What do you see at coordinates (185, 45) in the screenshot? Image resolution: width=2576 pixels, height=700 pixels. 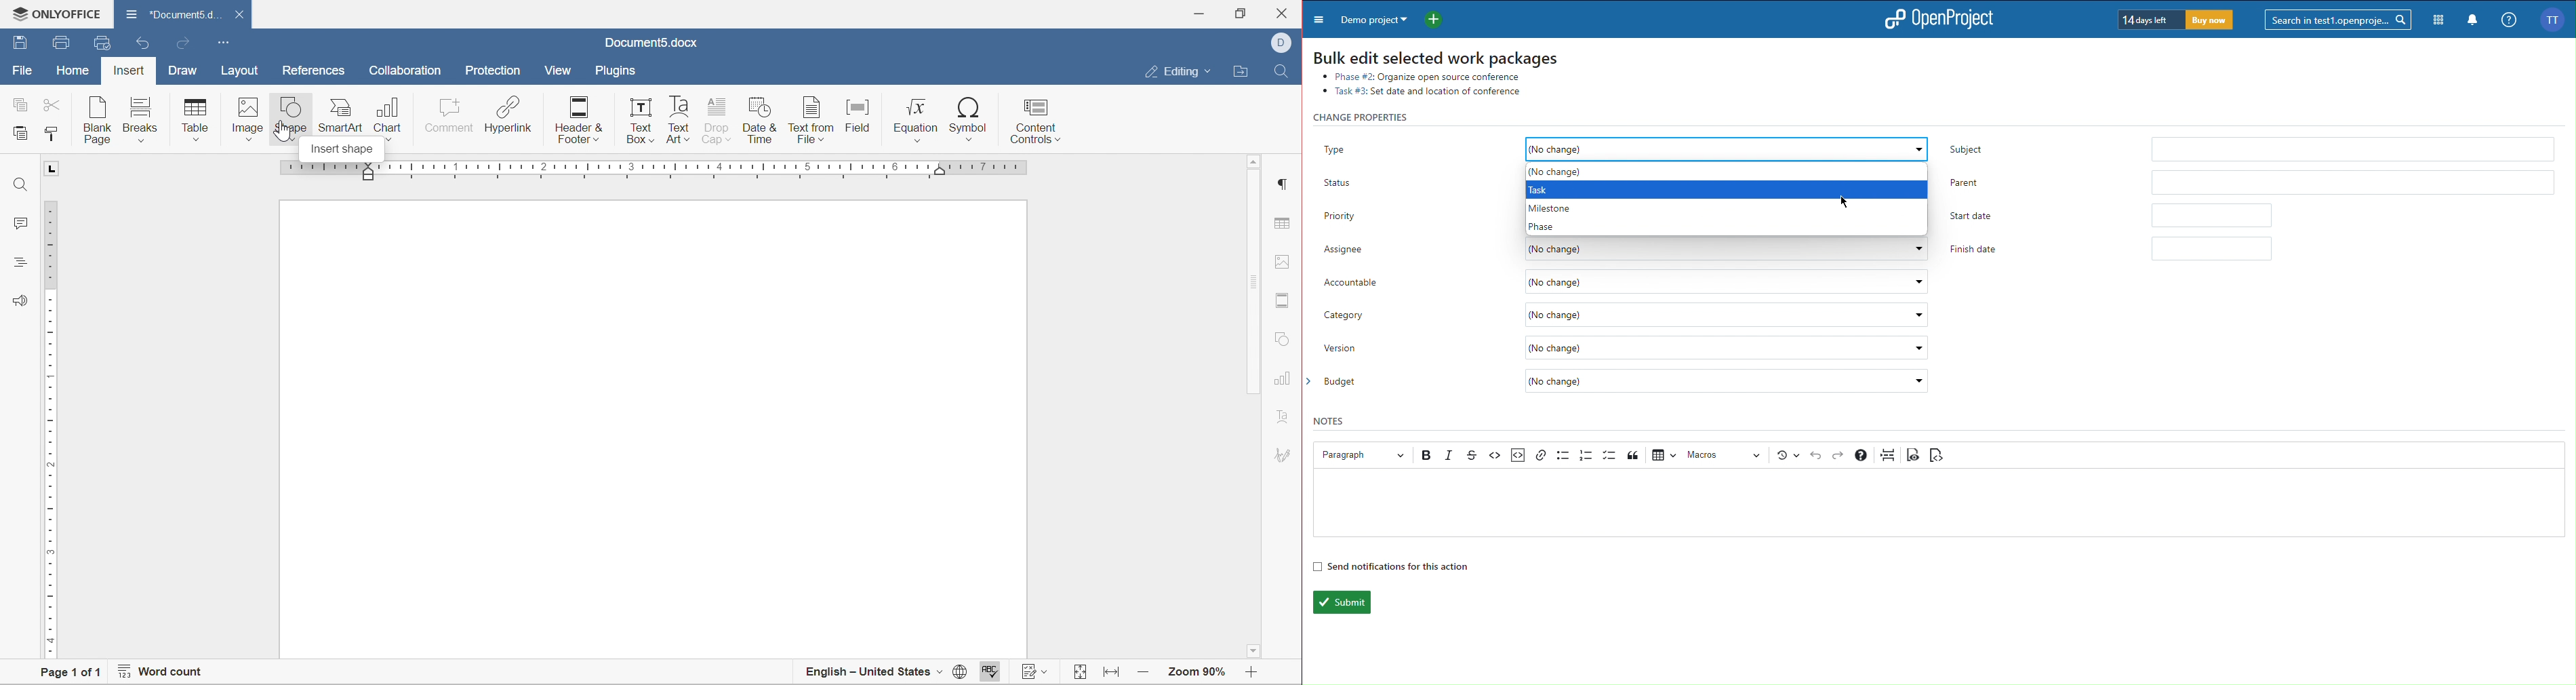 I see `redo` at bounding box center [185, 45].